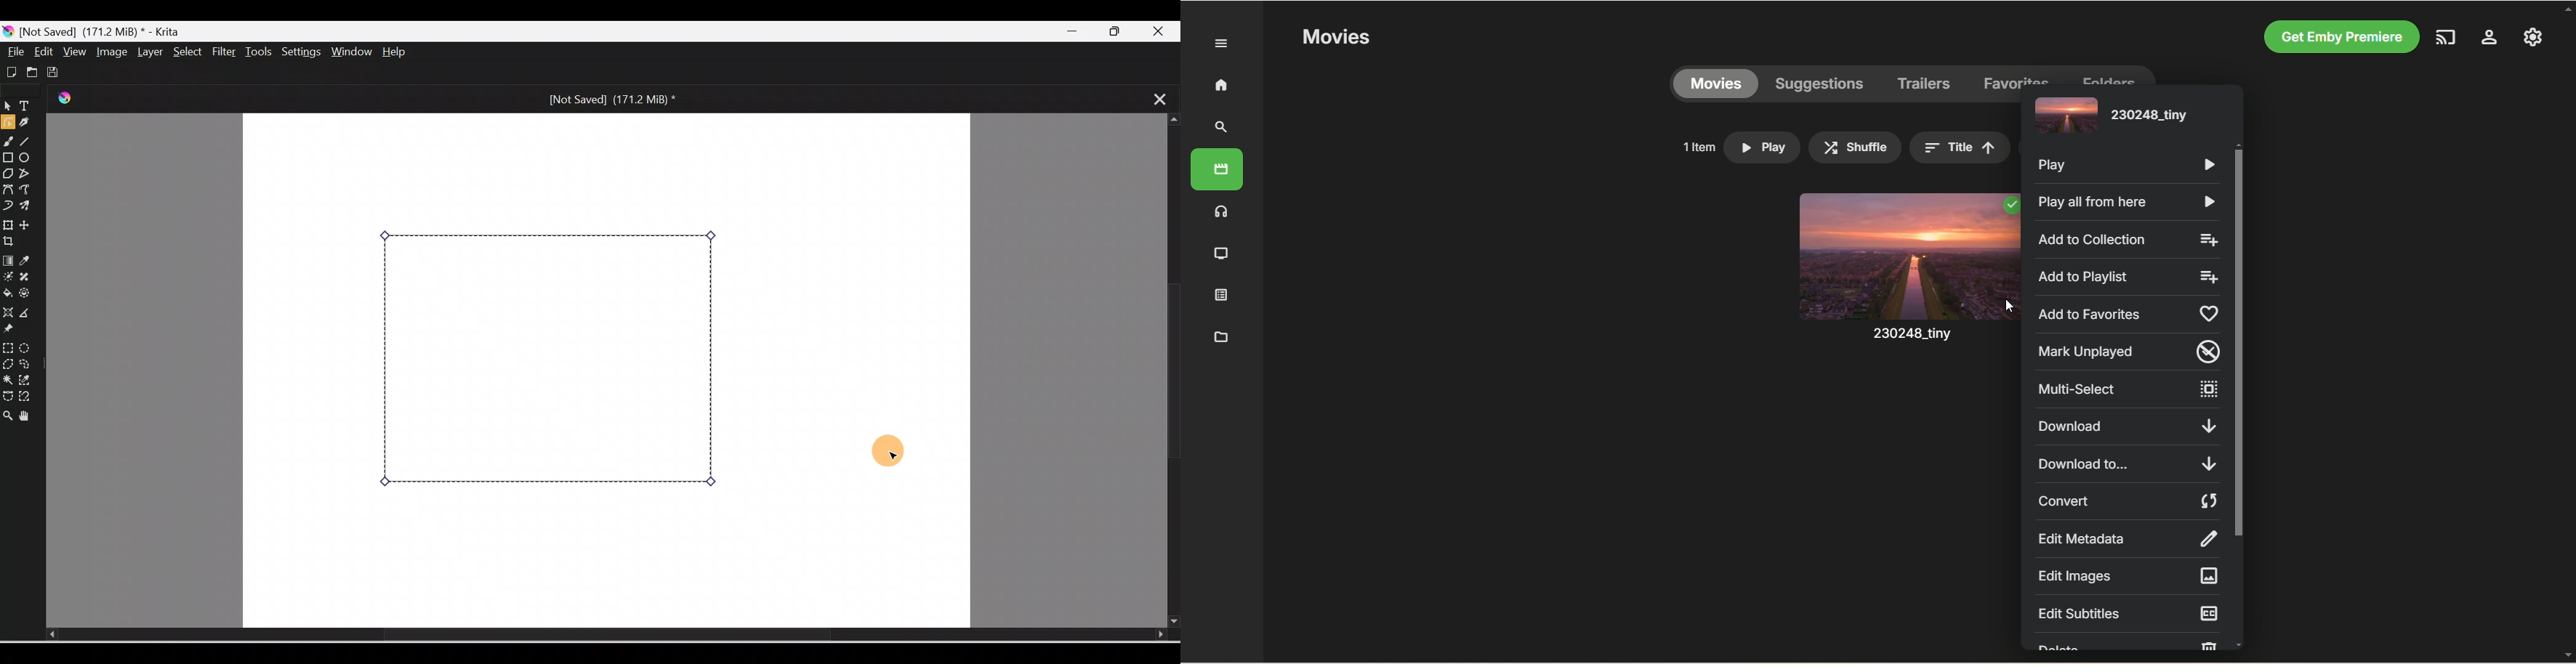  What do you see at coordinates (30, 314) in the screenshot?
I see `Measure the distance between two points` at bounding box center [30, 314].